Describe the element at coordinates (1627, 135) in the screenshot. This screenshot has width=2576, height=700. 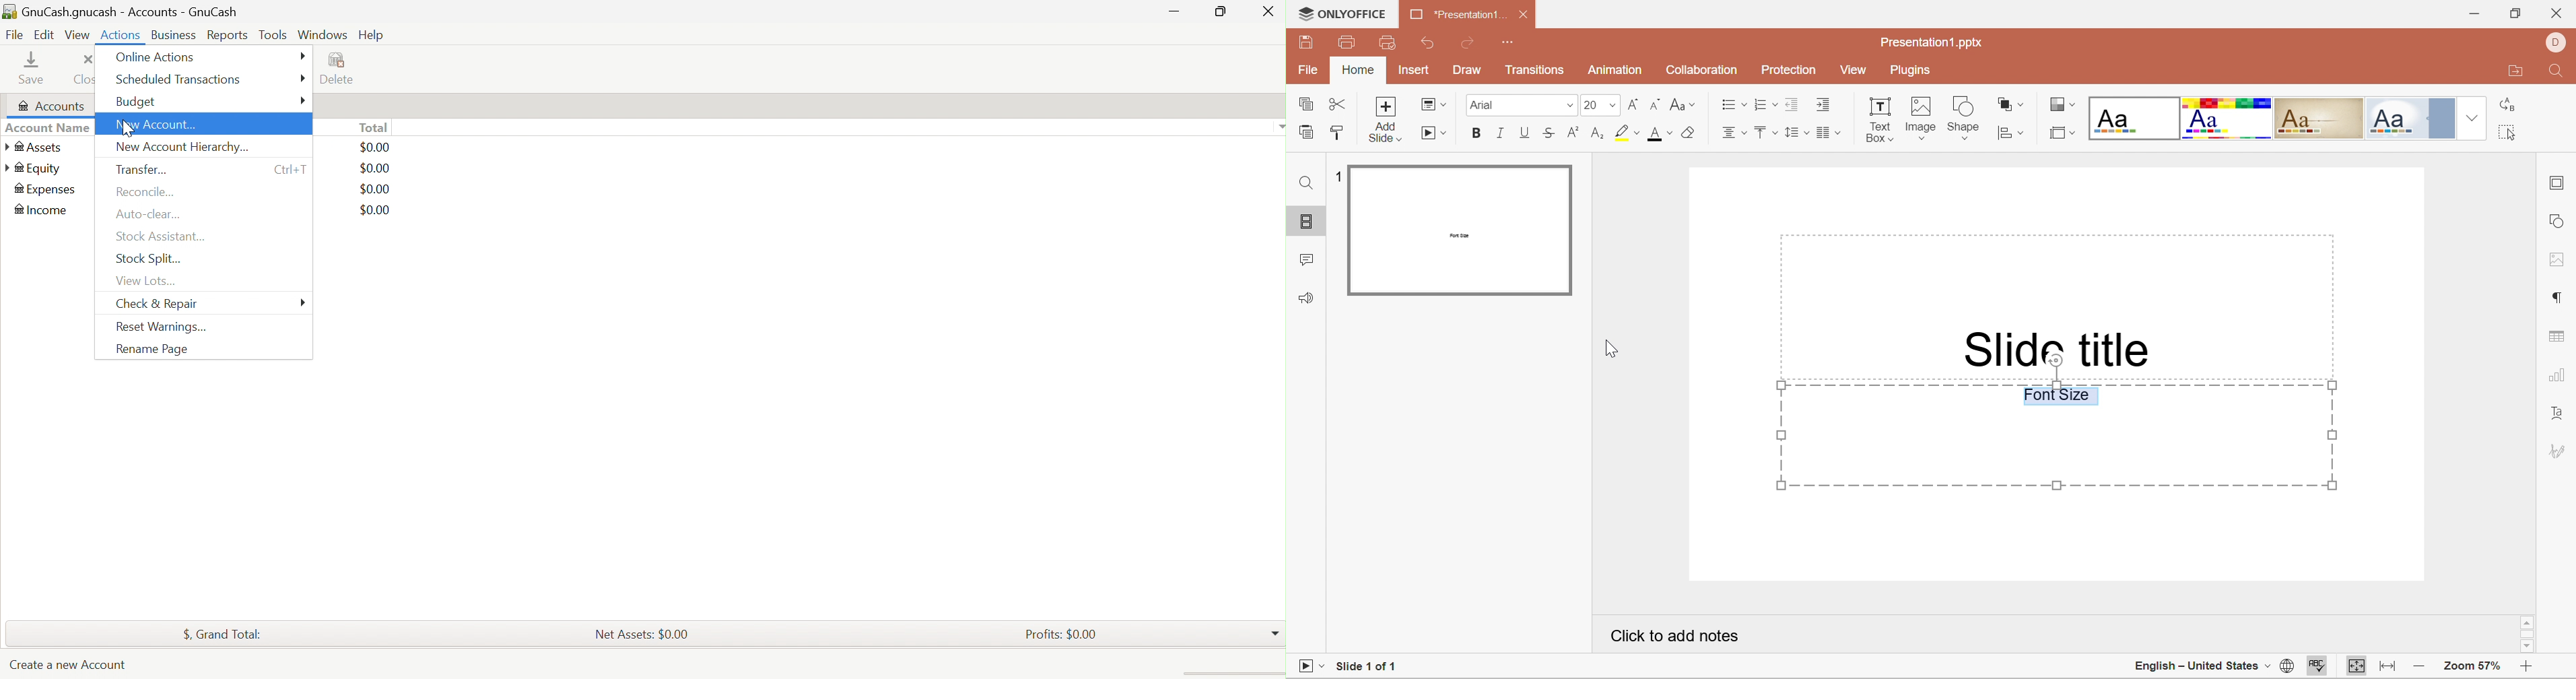
I see `Highlight color` at that location.